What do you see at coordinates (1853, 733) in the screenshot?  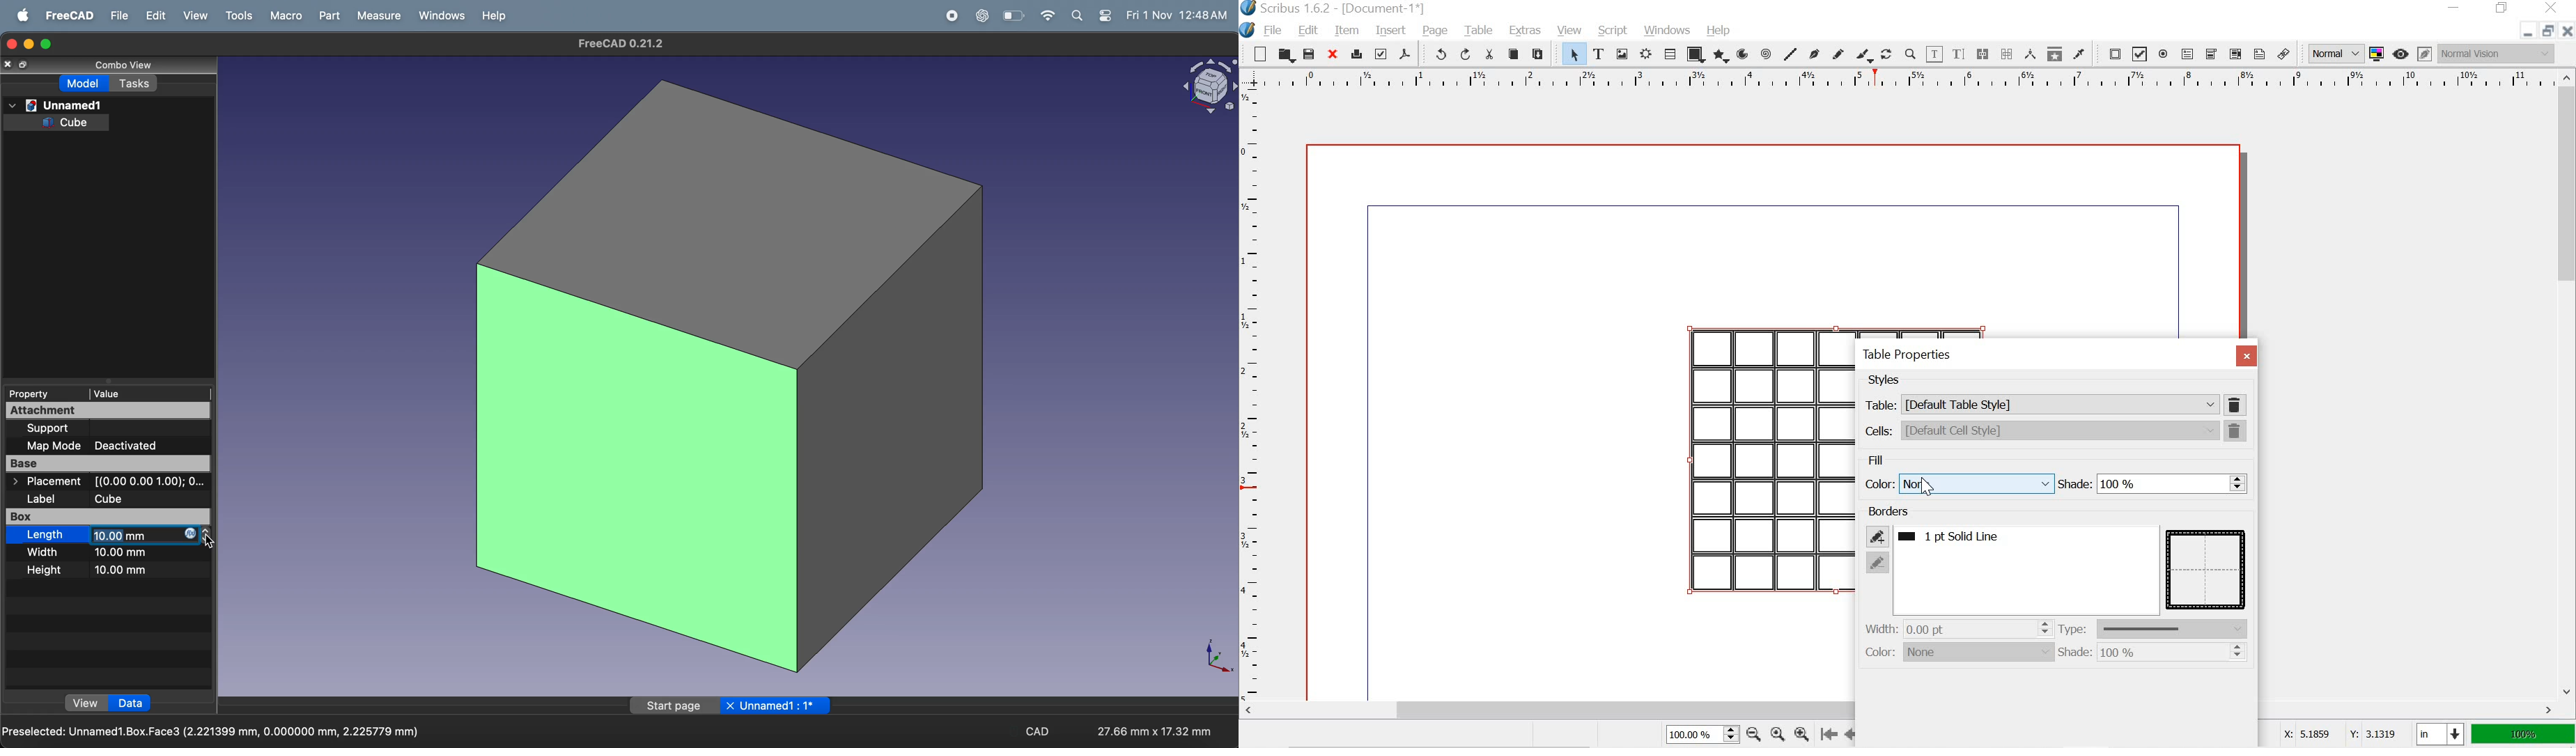 I see `go to the perious page` at bounding box center [1853, 733].